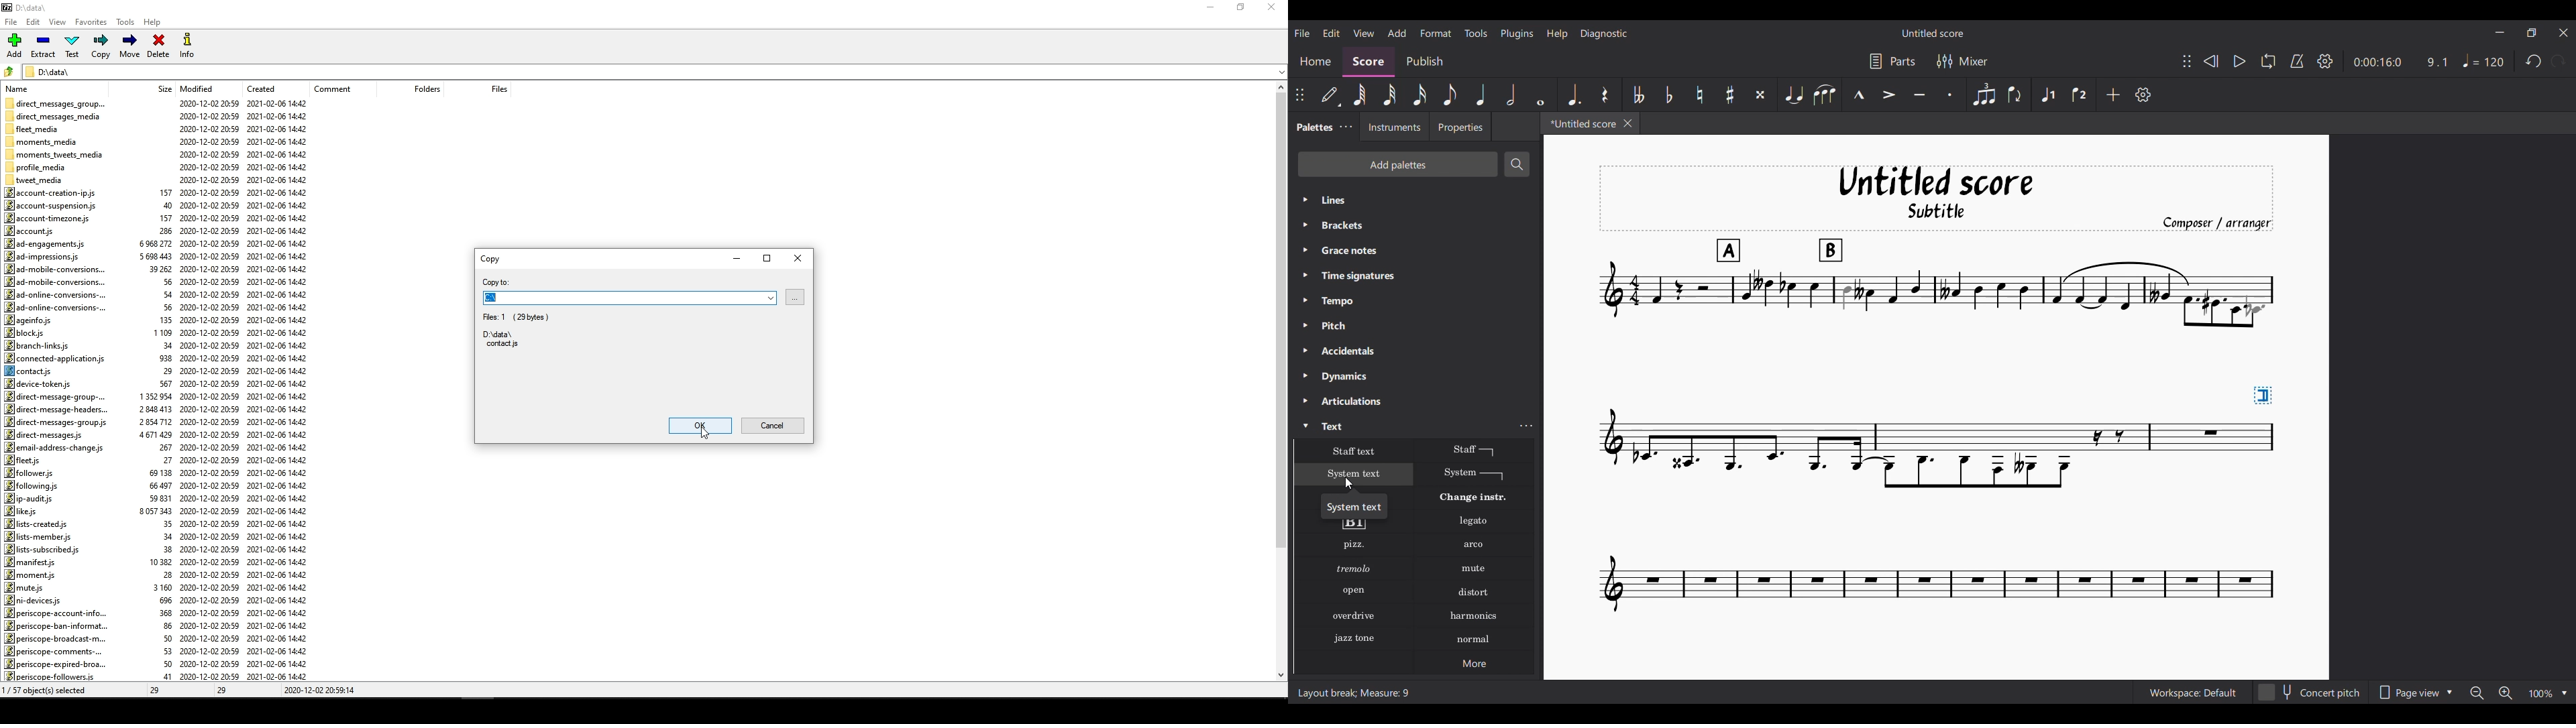  I want to click on lists-subscribed.js, so click(45, 549).